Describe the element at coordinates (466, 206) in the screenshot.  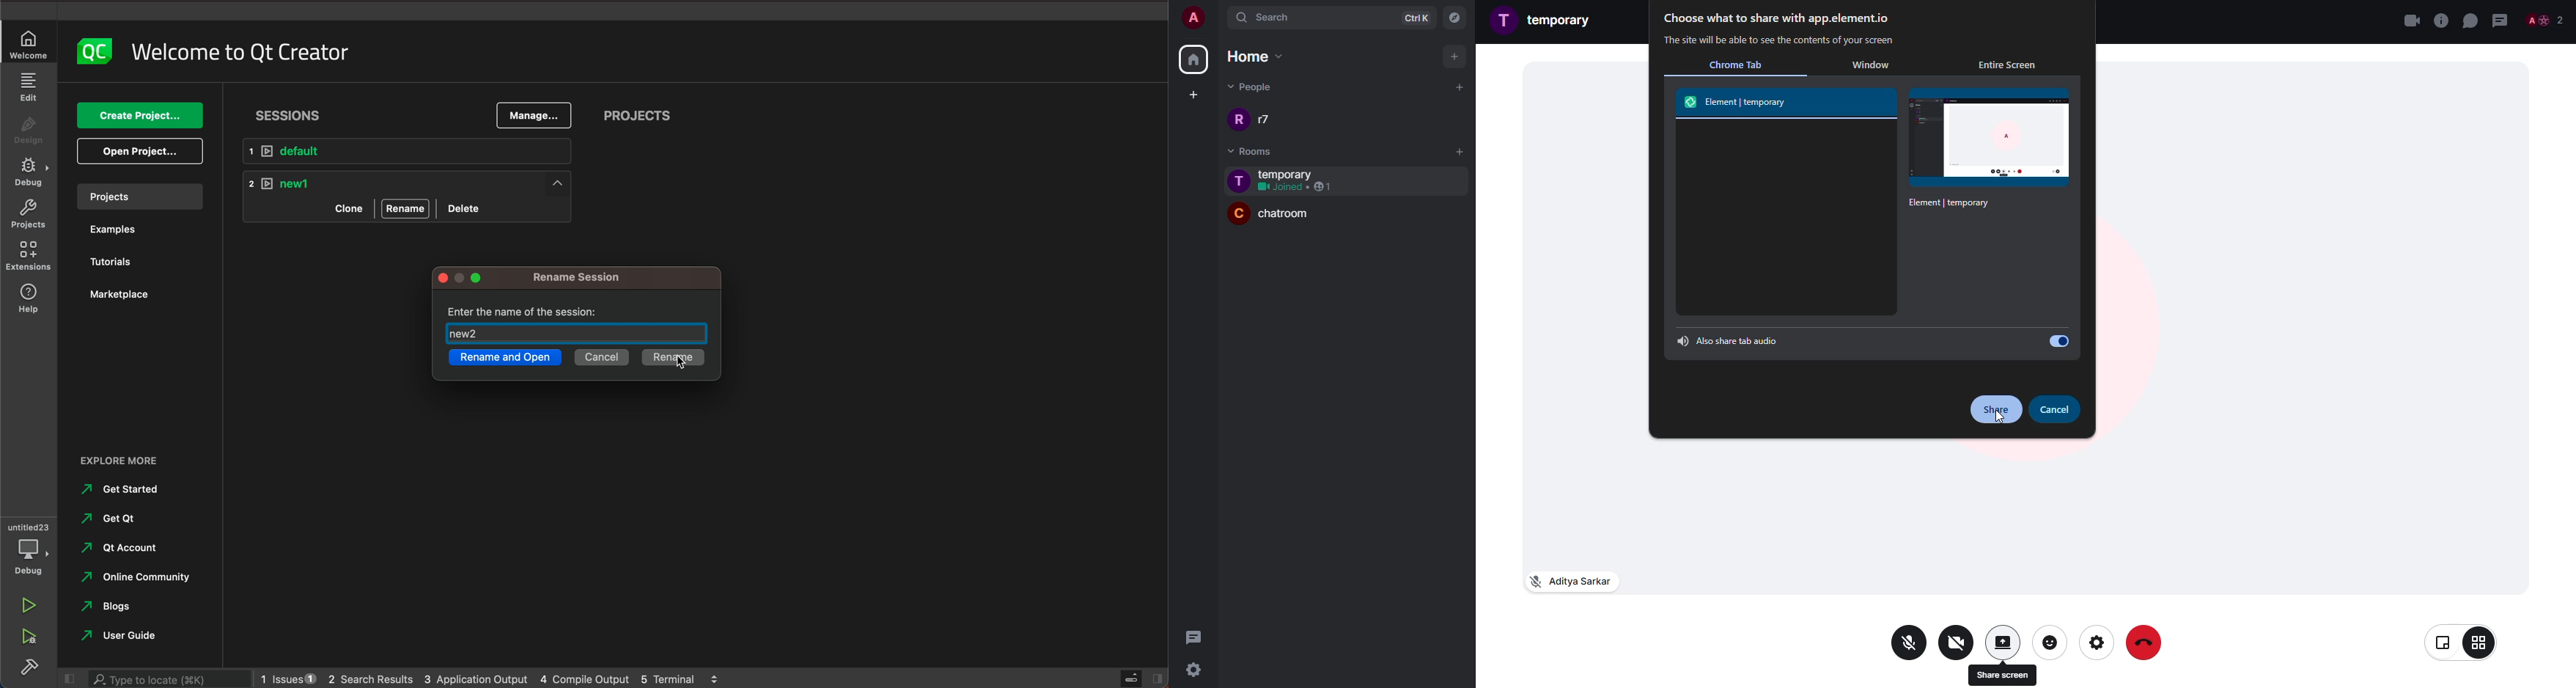
I see `delete` at that location.